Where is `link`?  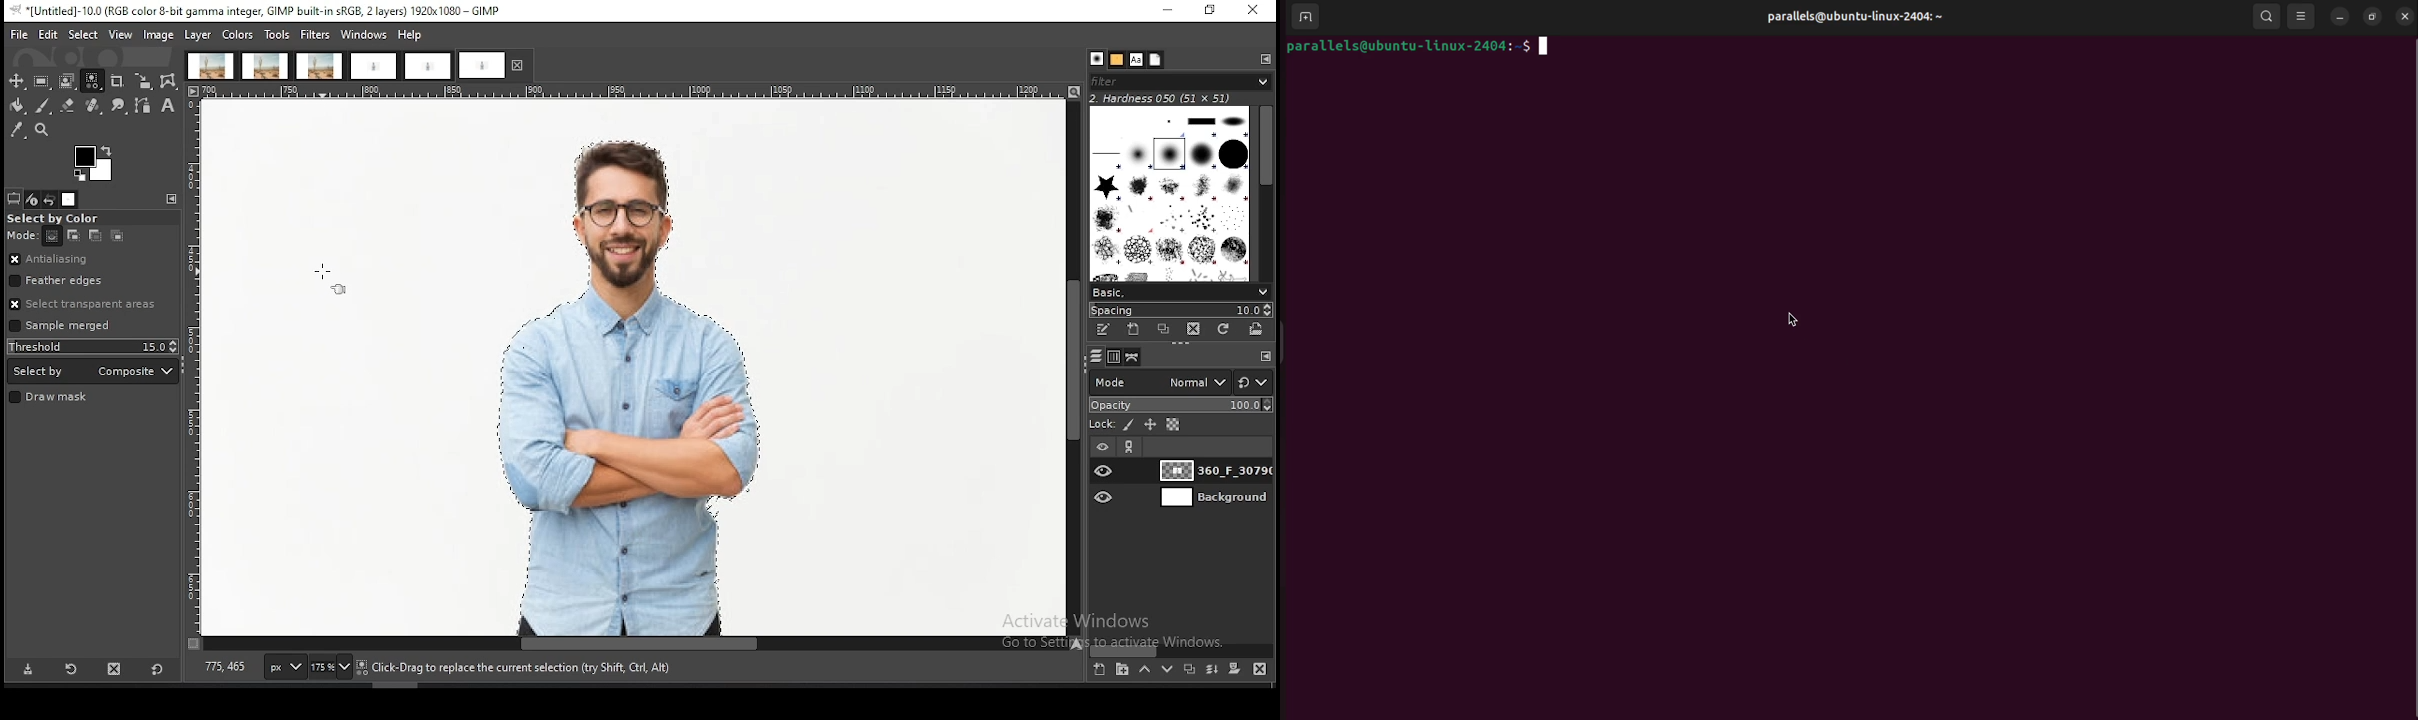 link is located at coordinates (1130, 447).